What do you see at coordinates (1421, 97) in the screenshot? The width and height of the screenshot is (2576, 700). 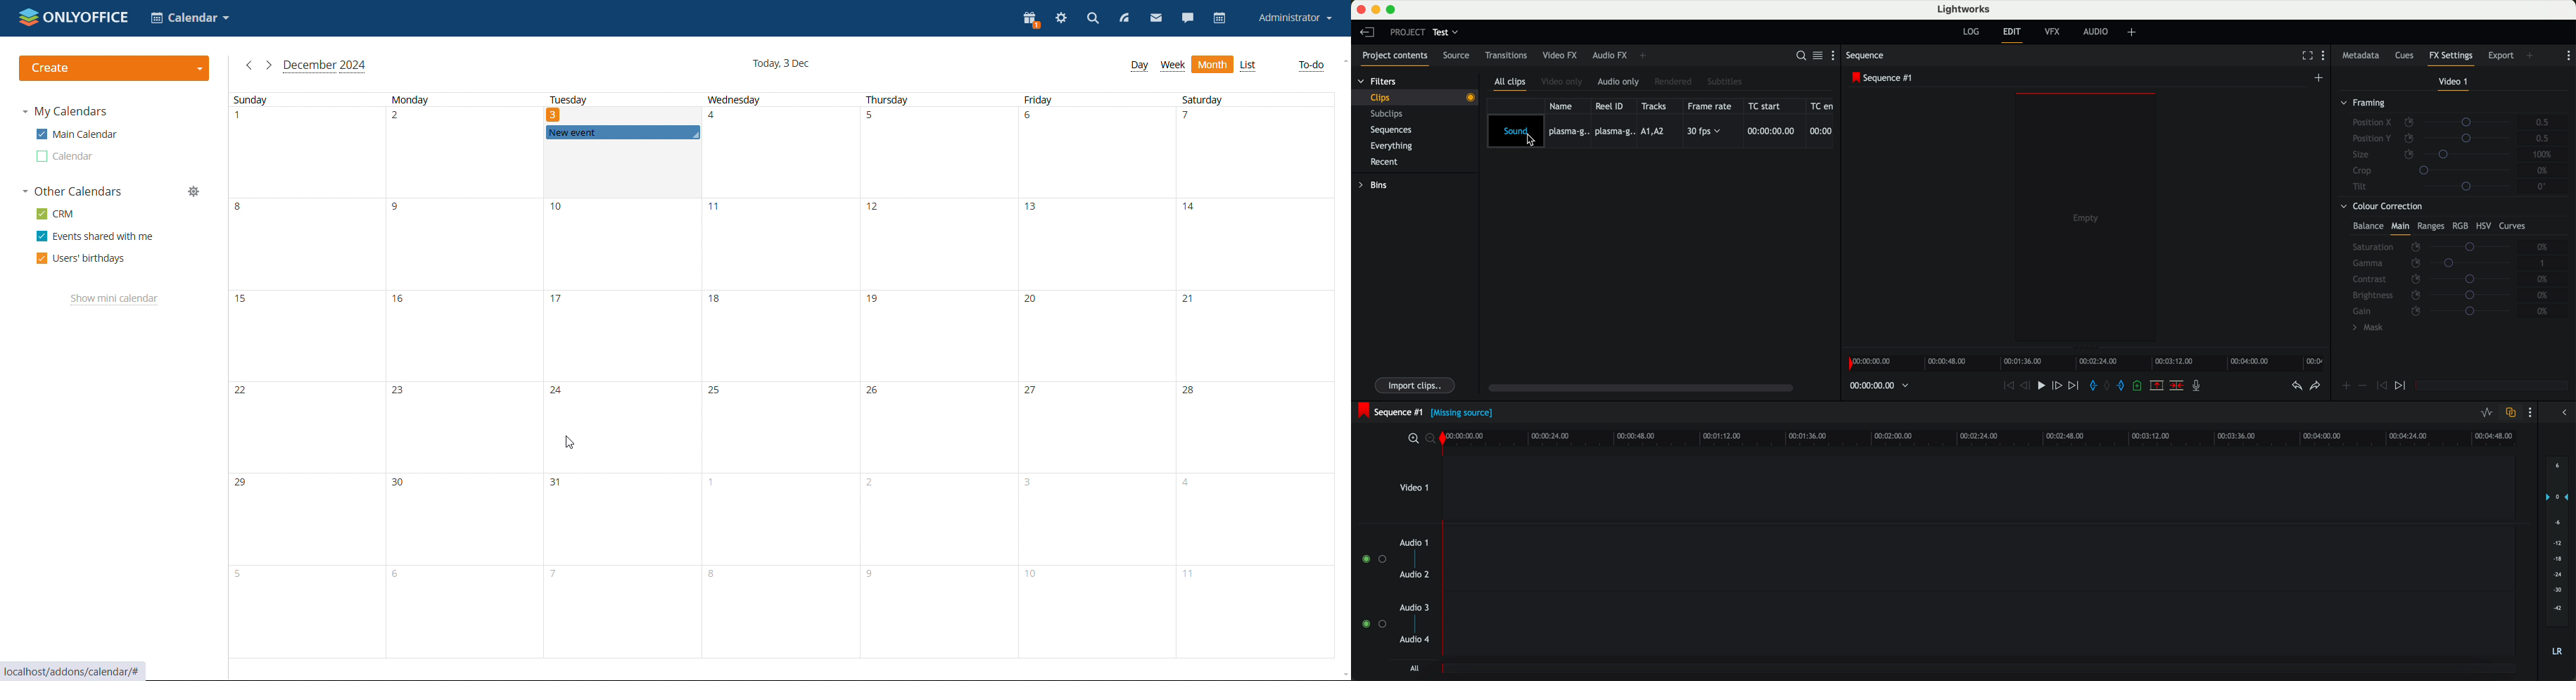 I see `clip` at bounding box center [1421, 97].